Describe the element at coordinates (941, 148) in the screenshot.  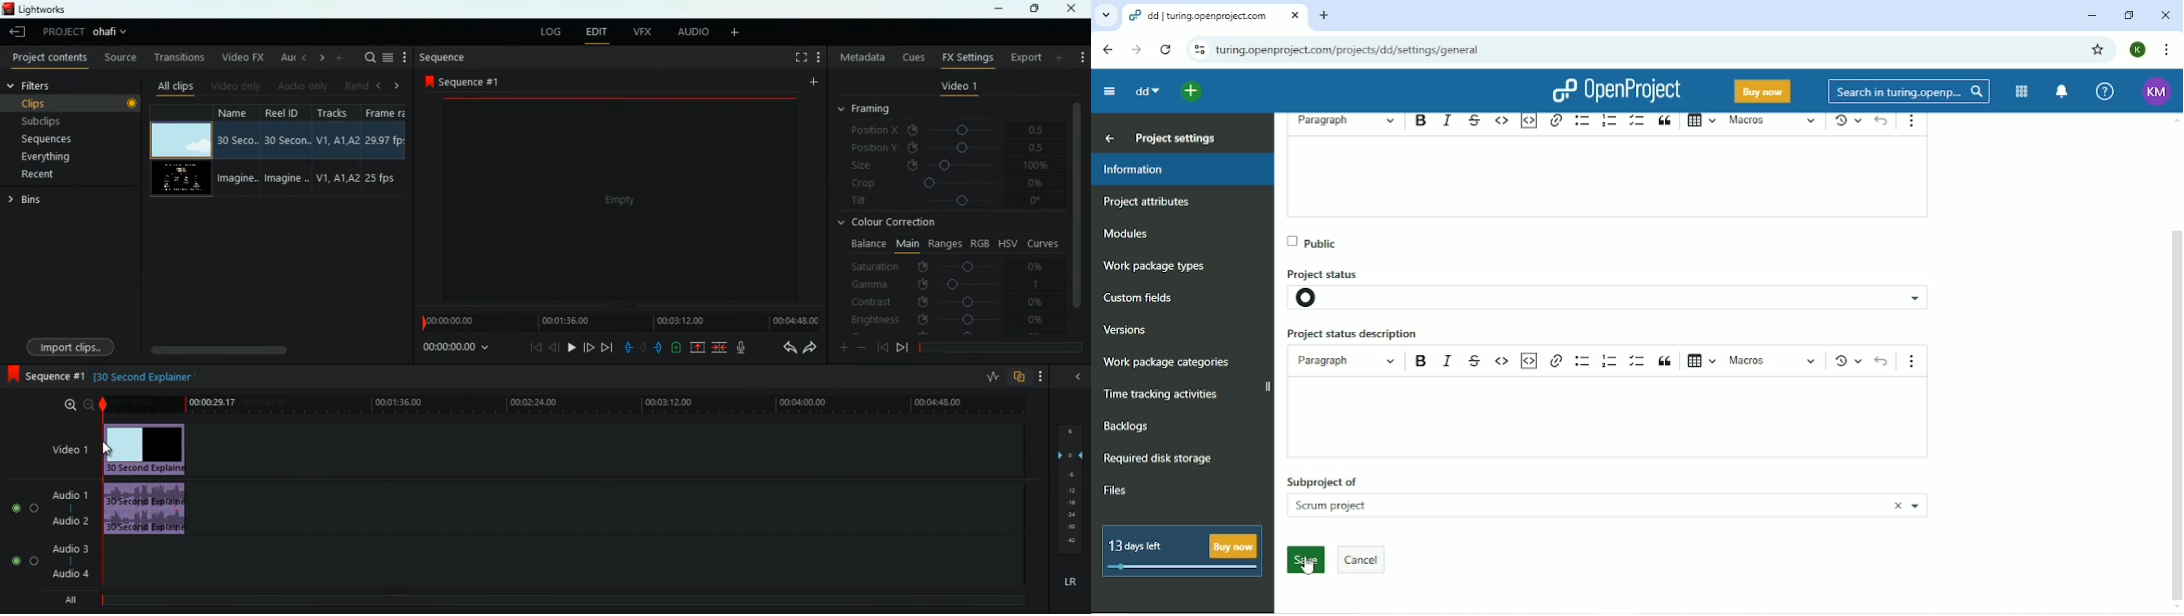
I see `position y` at that location.